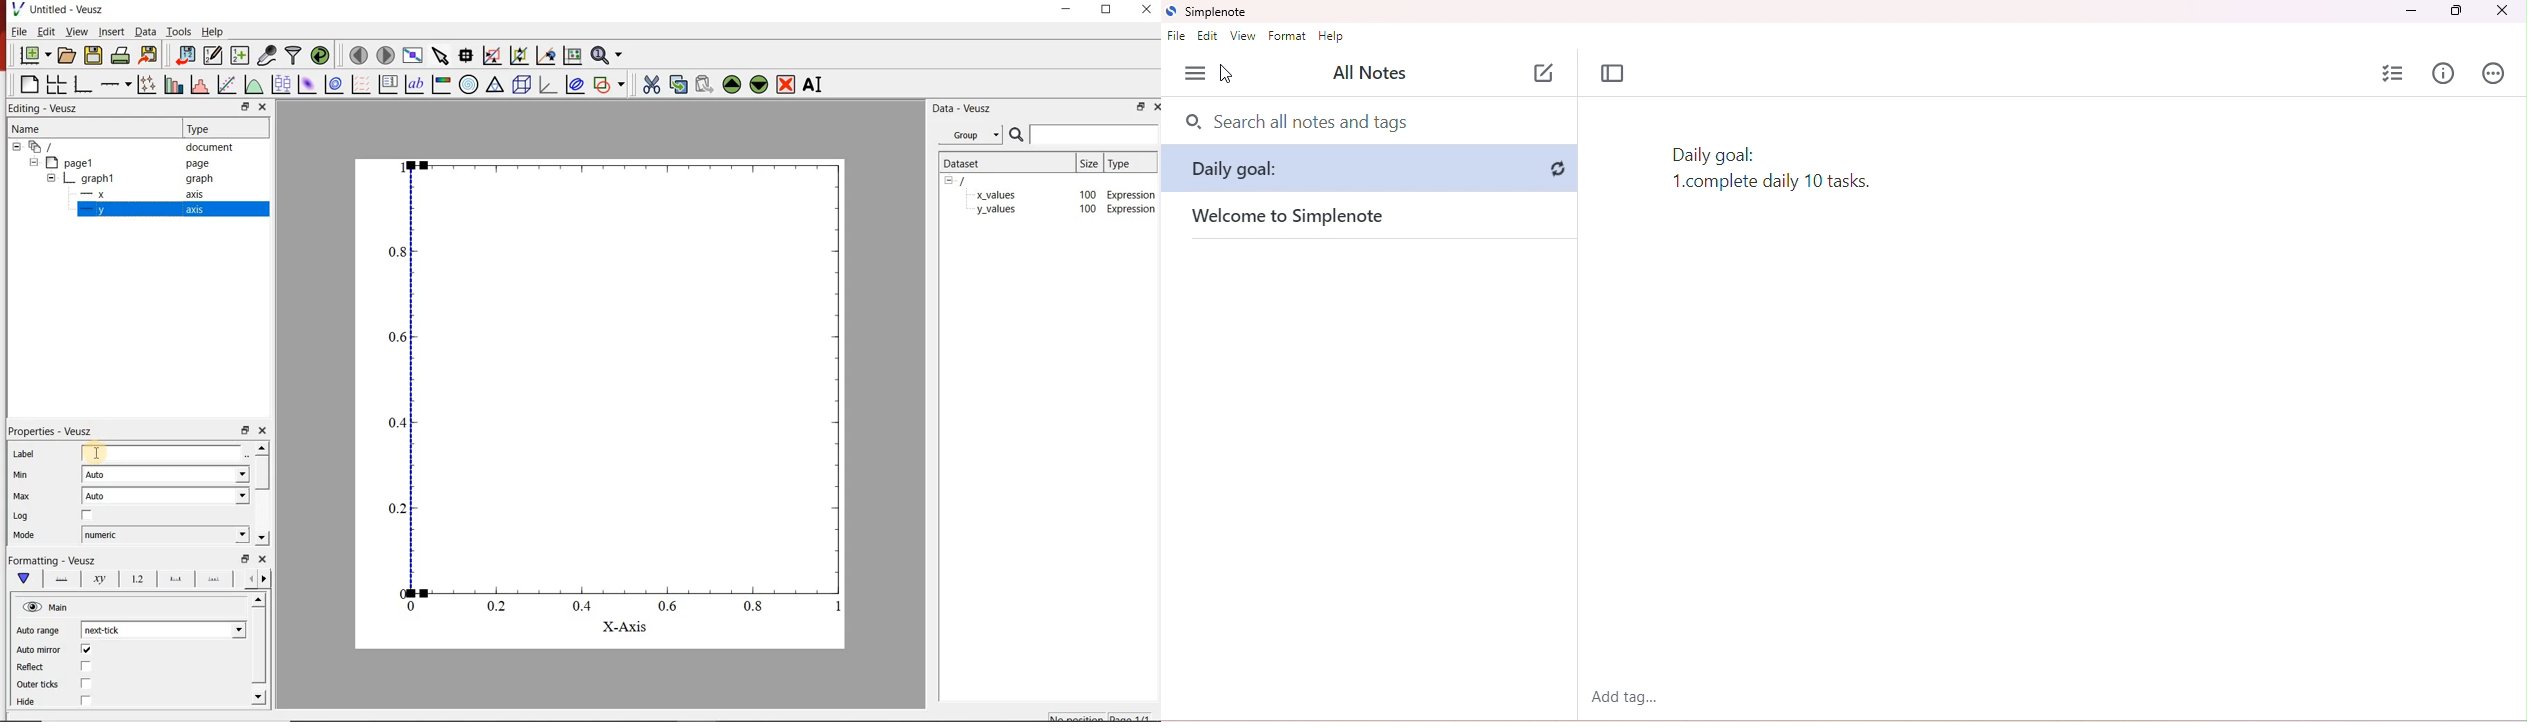 The height and width of the screenshot is (728, 2548). Describe the element at coordinates (261, 537) in the screenshot. I see `move down` at that location.